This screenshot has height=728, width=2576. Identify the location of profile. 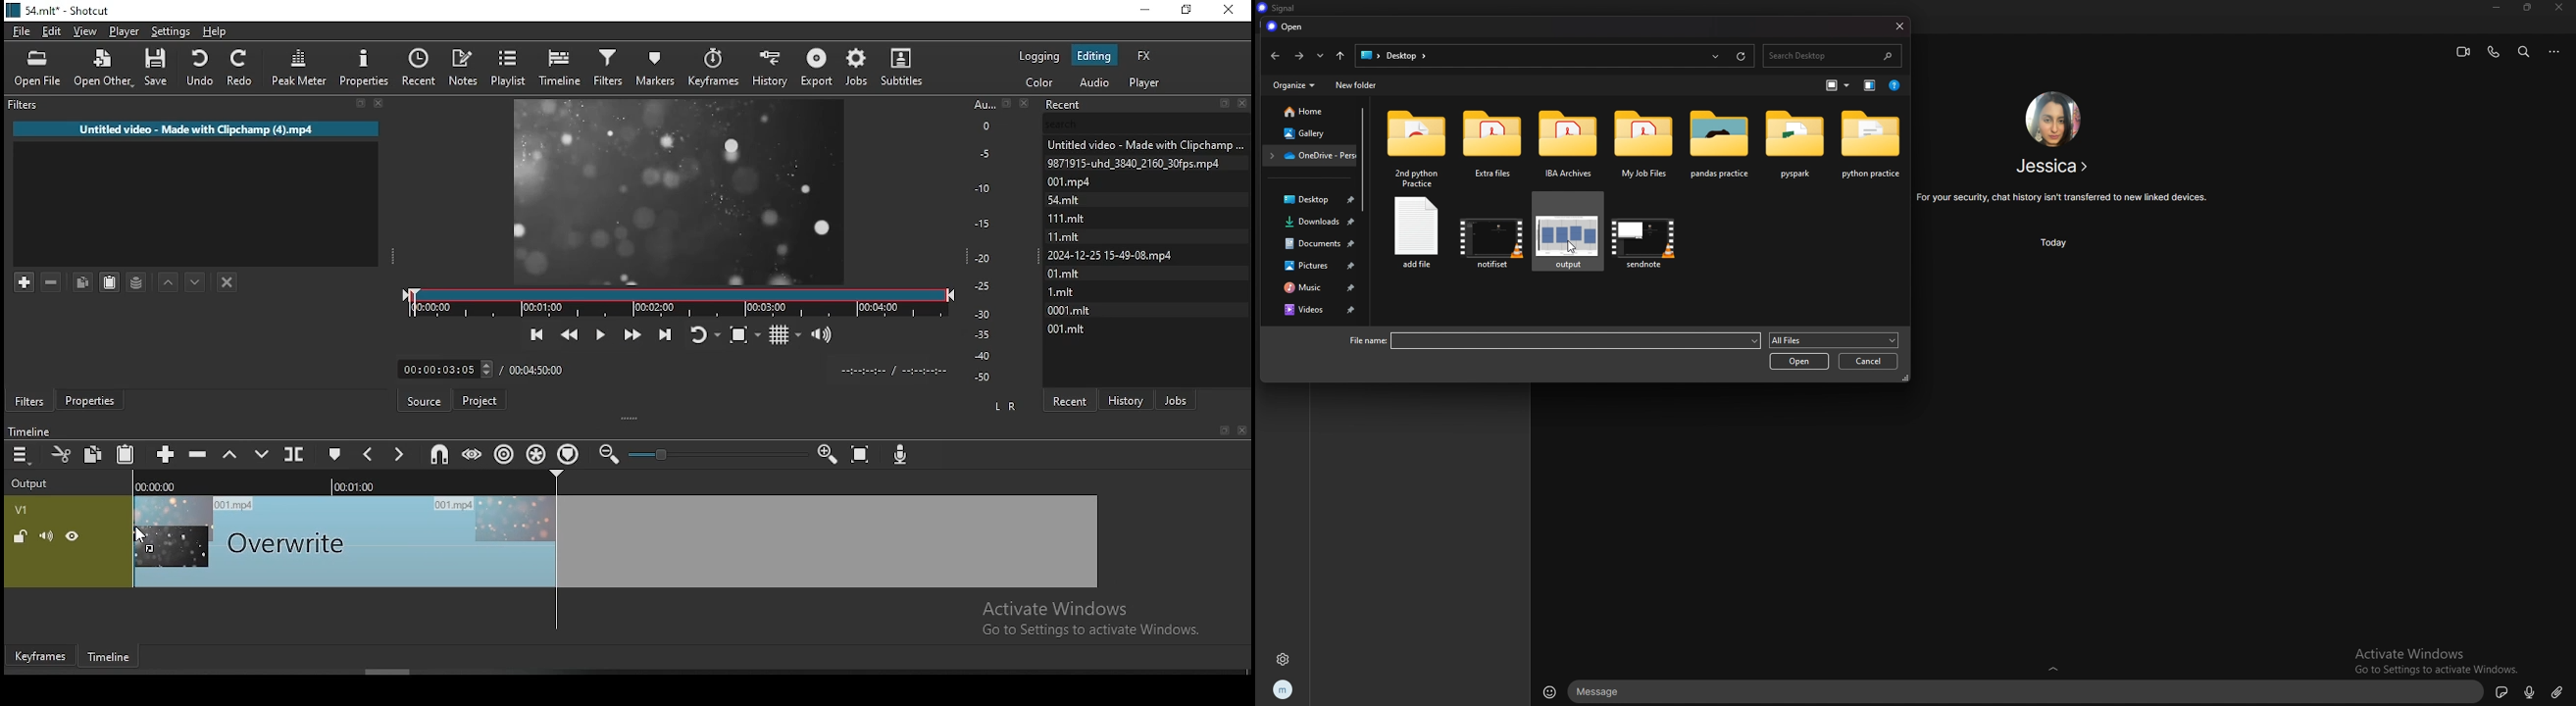
(1284, 689).